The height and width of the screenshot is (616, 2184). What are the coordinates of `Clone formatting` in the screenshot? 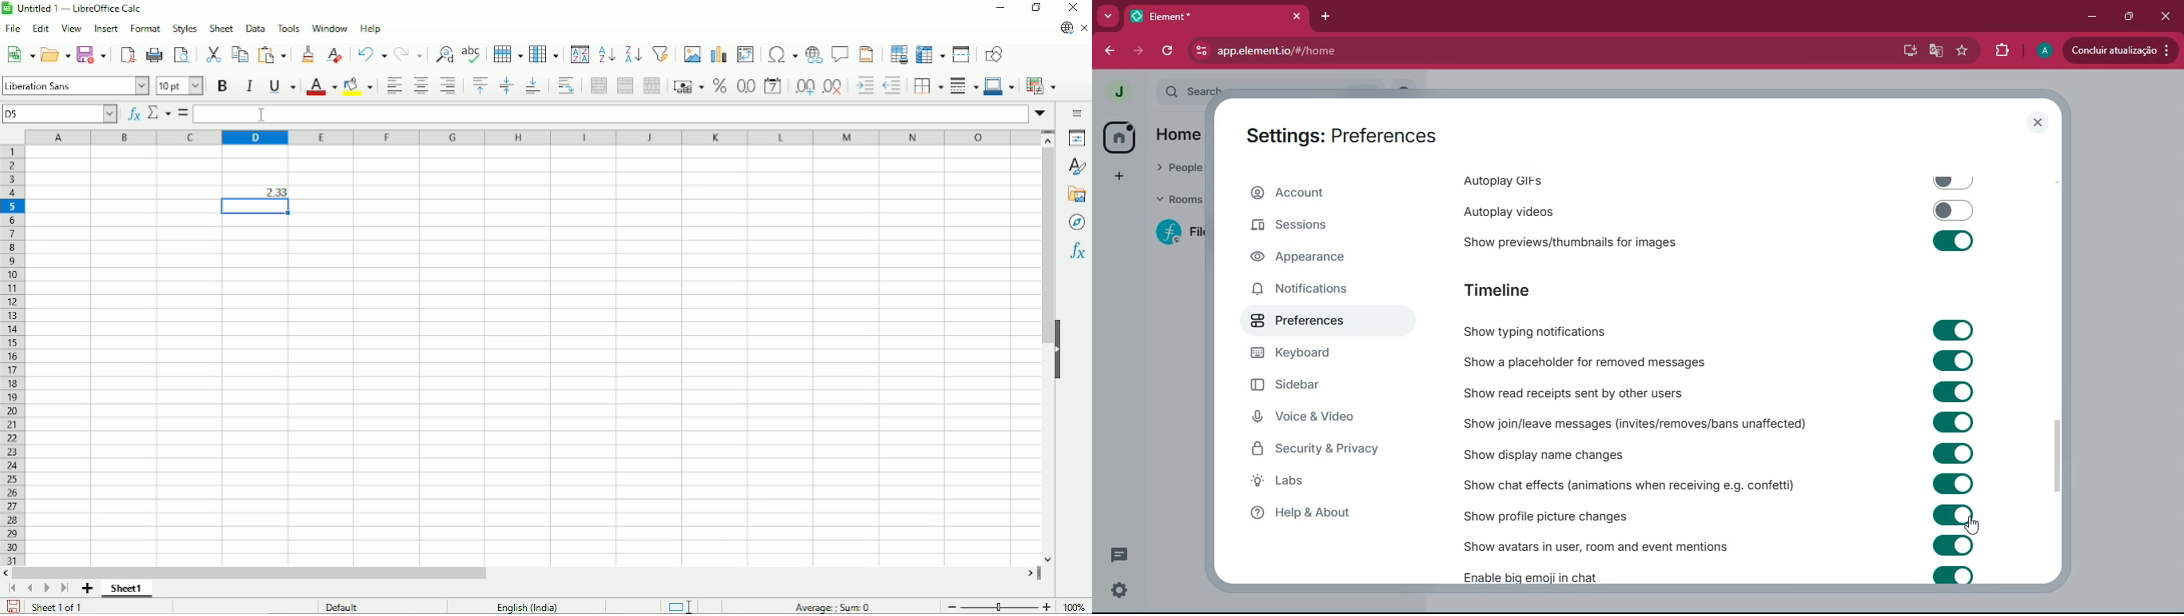 It's located at (306, 54).